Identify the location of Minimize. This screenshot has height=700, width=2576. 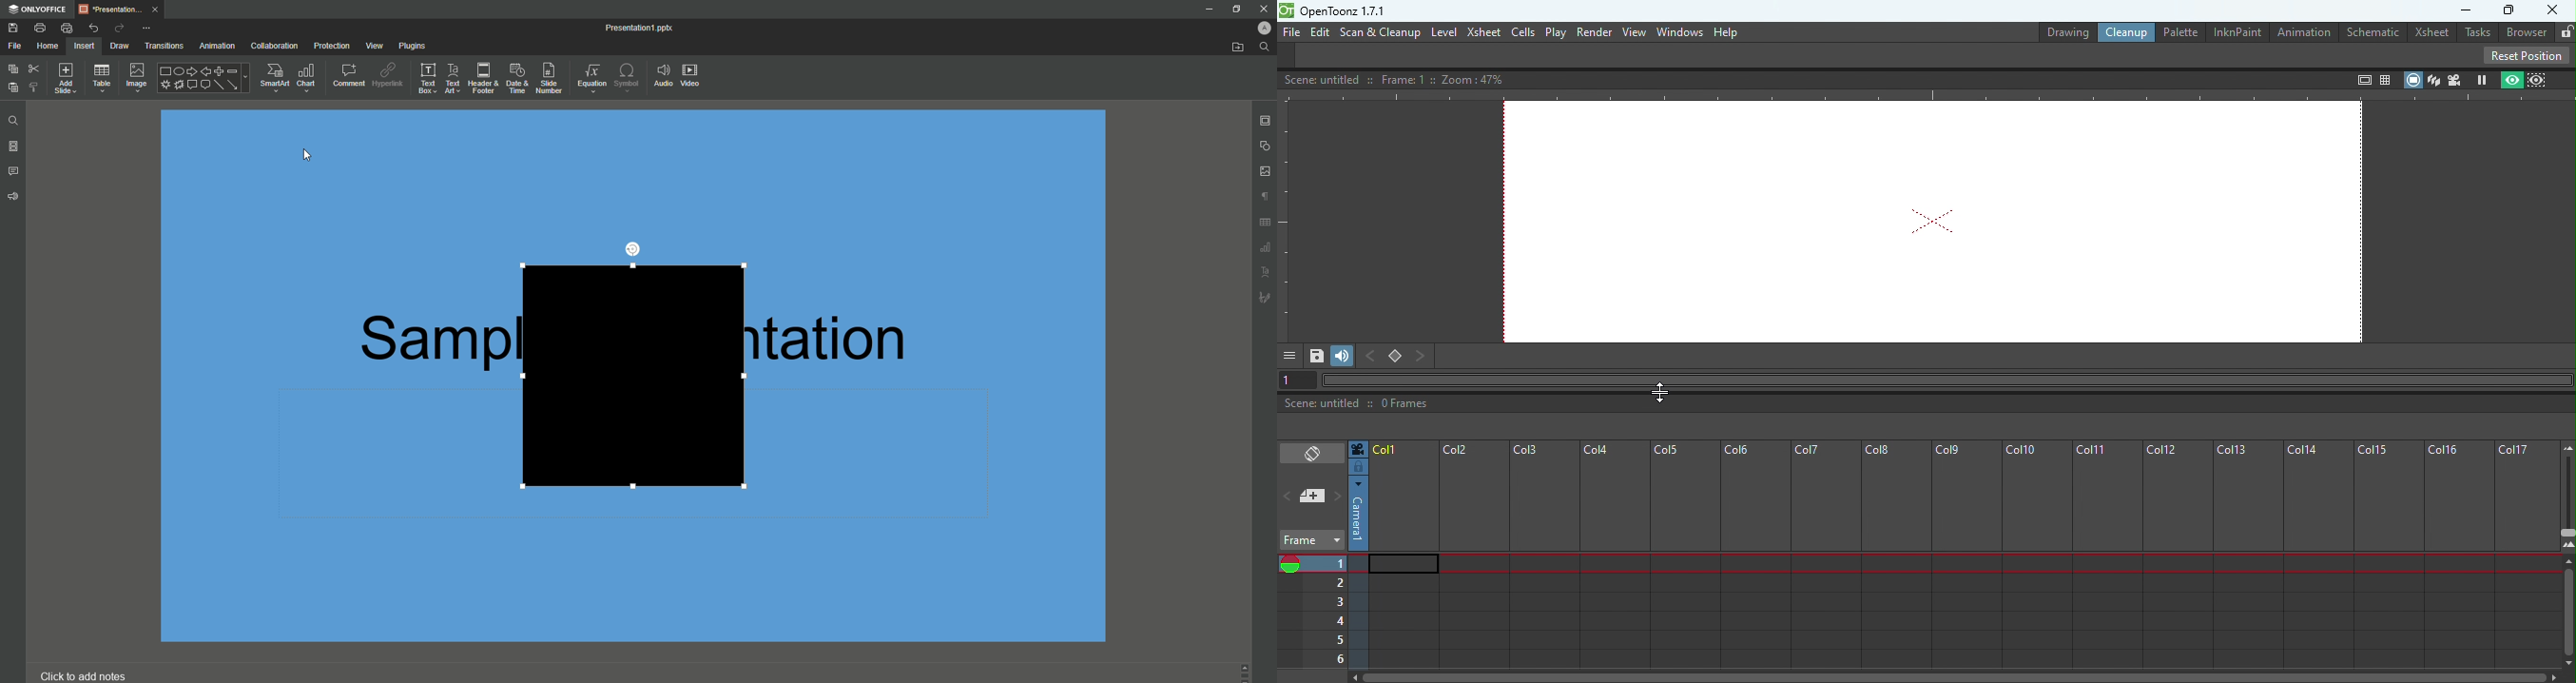
(1208, 10).